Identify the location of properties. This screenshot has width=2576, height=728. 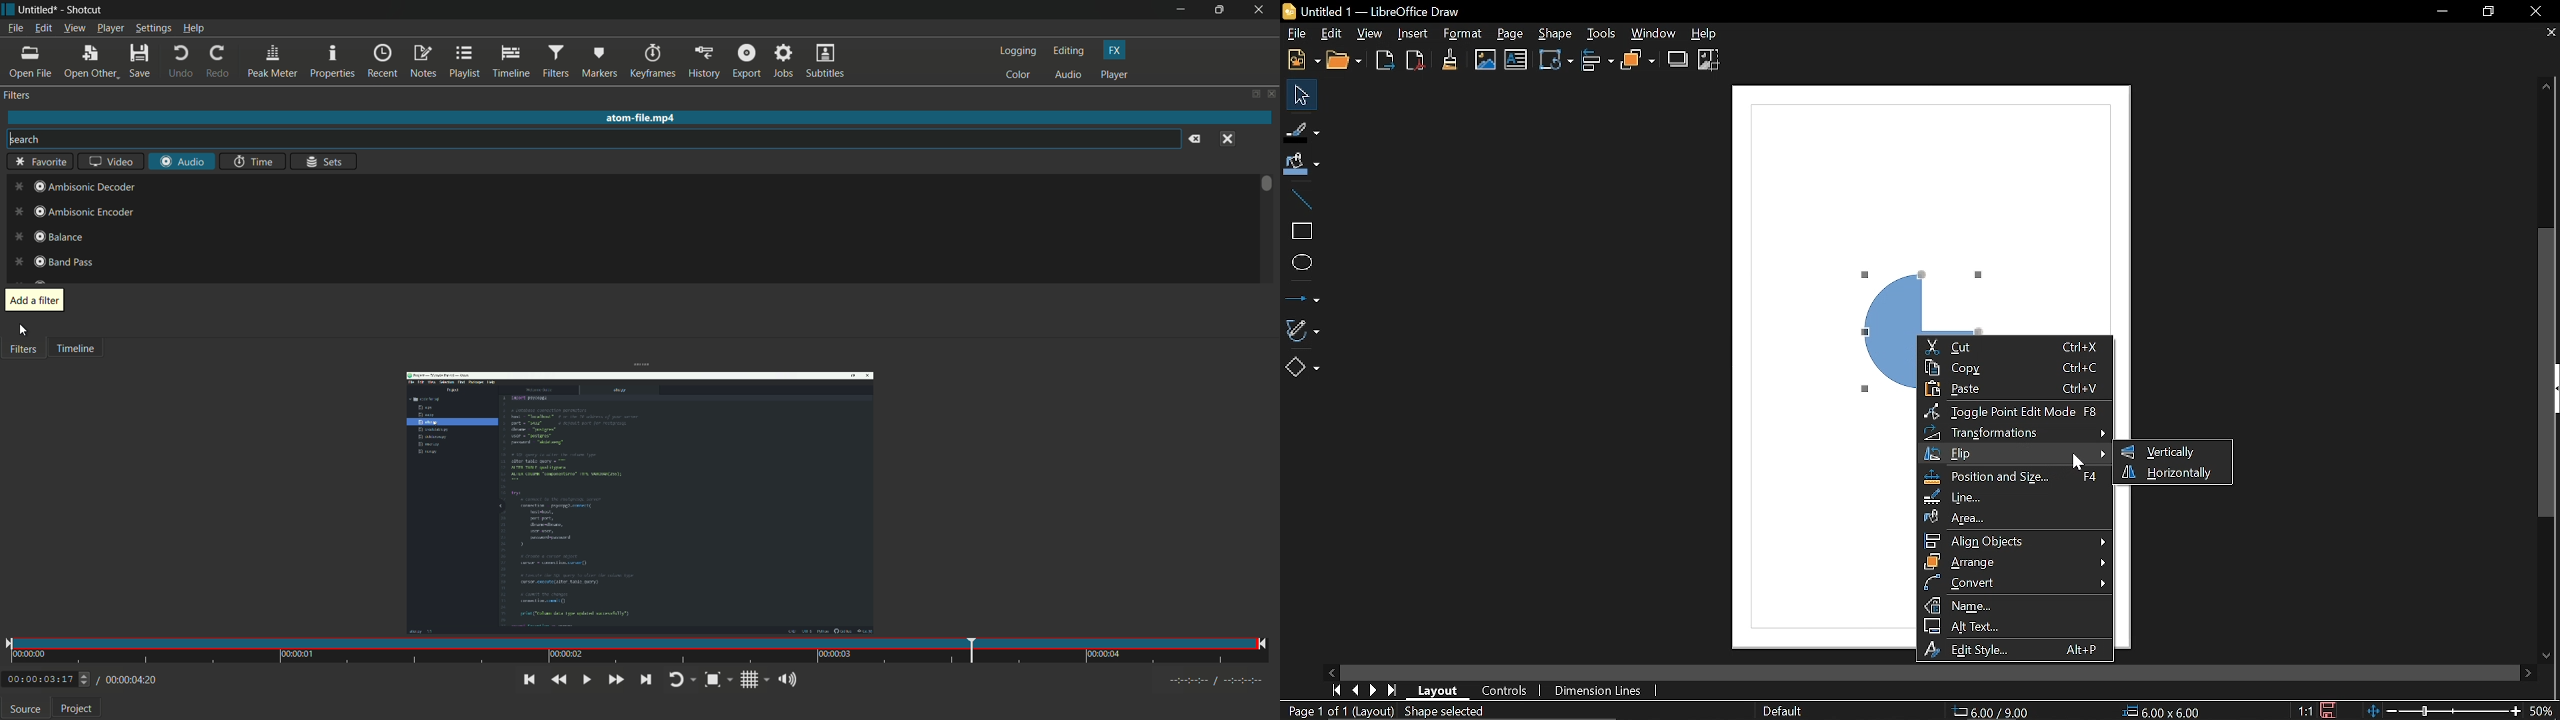
(333, 62).